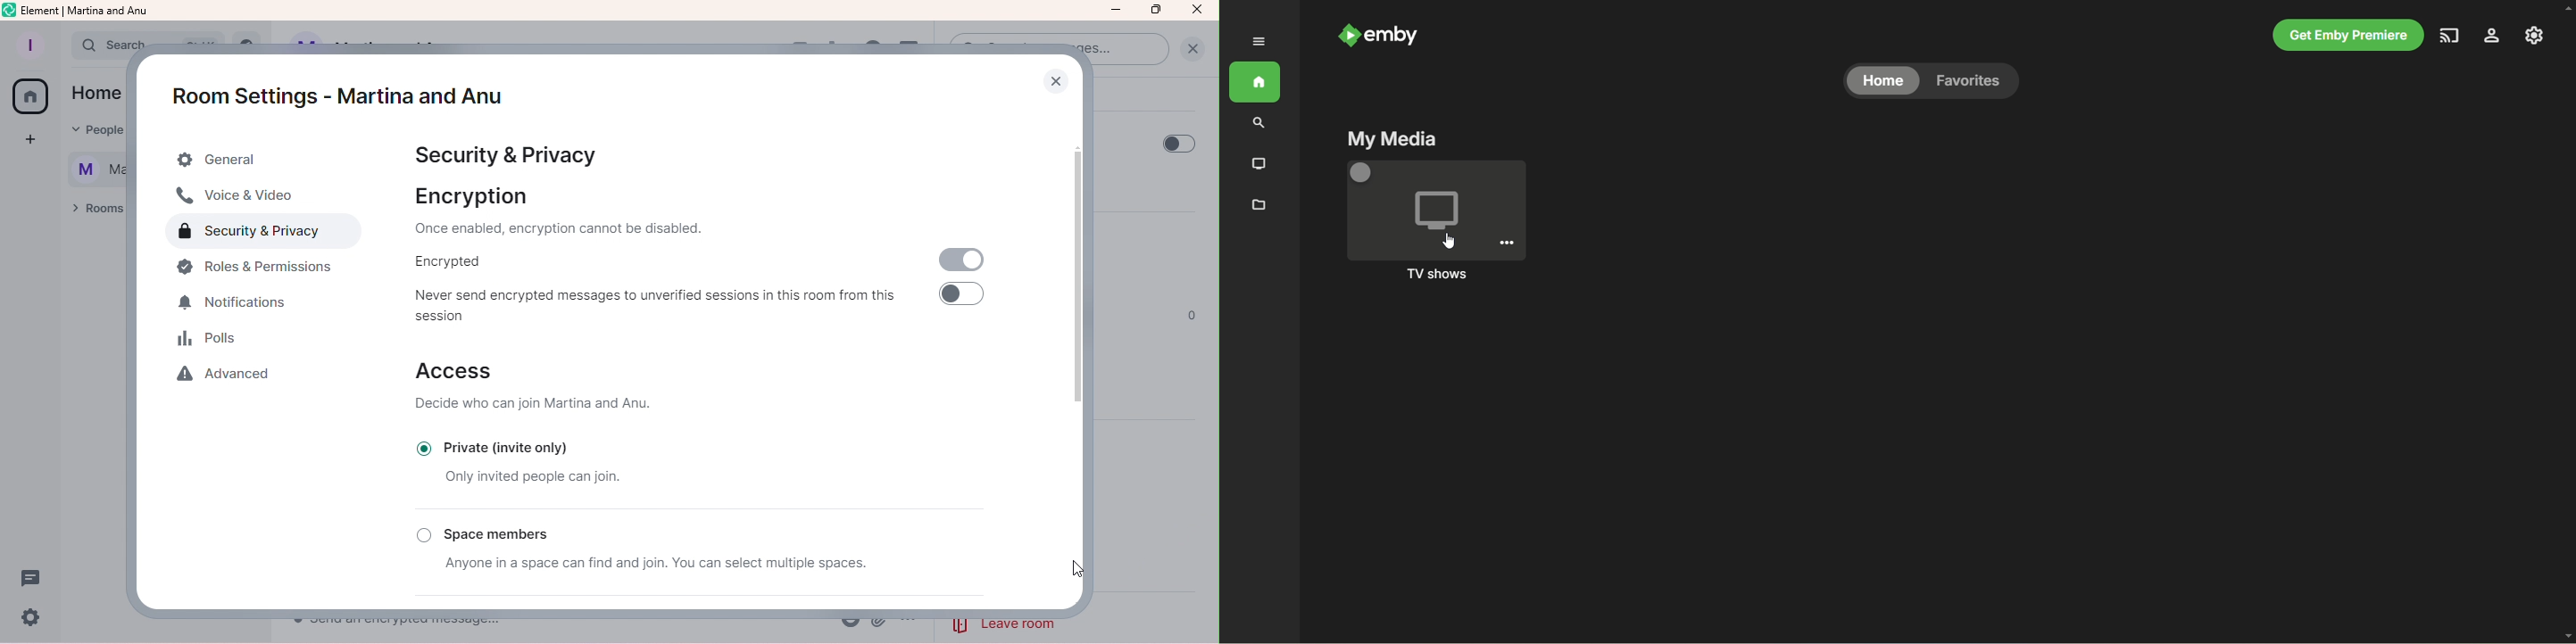  I want to click on Security and privacy, so click(499, 153).